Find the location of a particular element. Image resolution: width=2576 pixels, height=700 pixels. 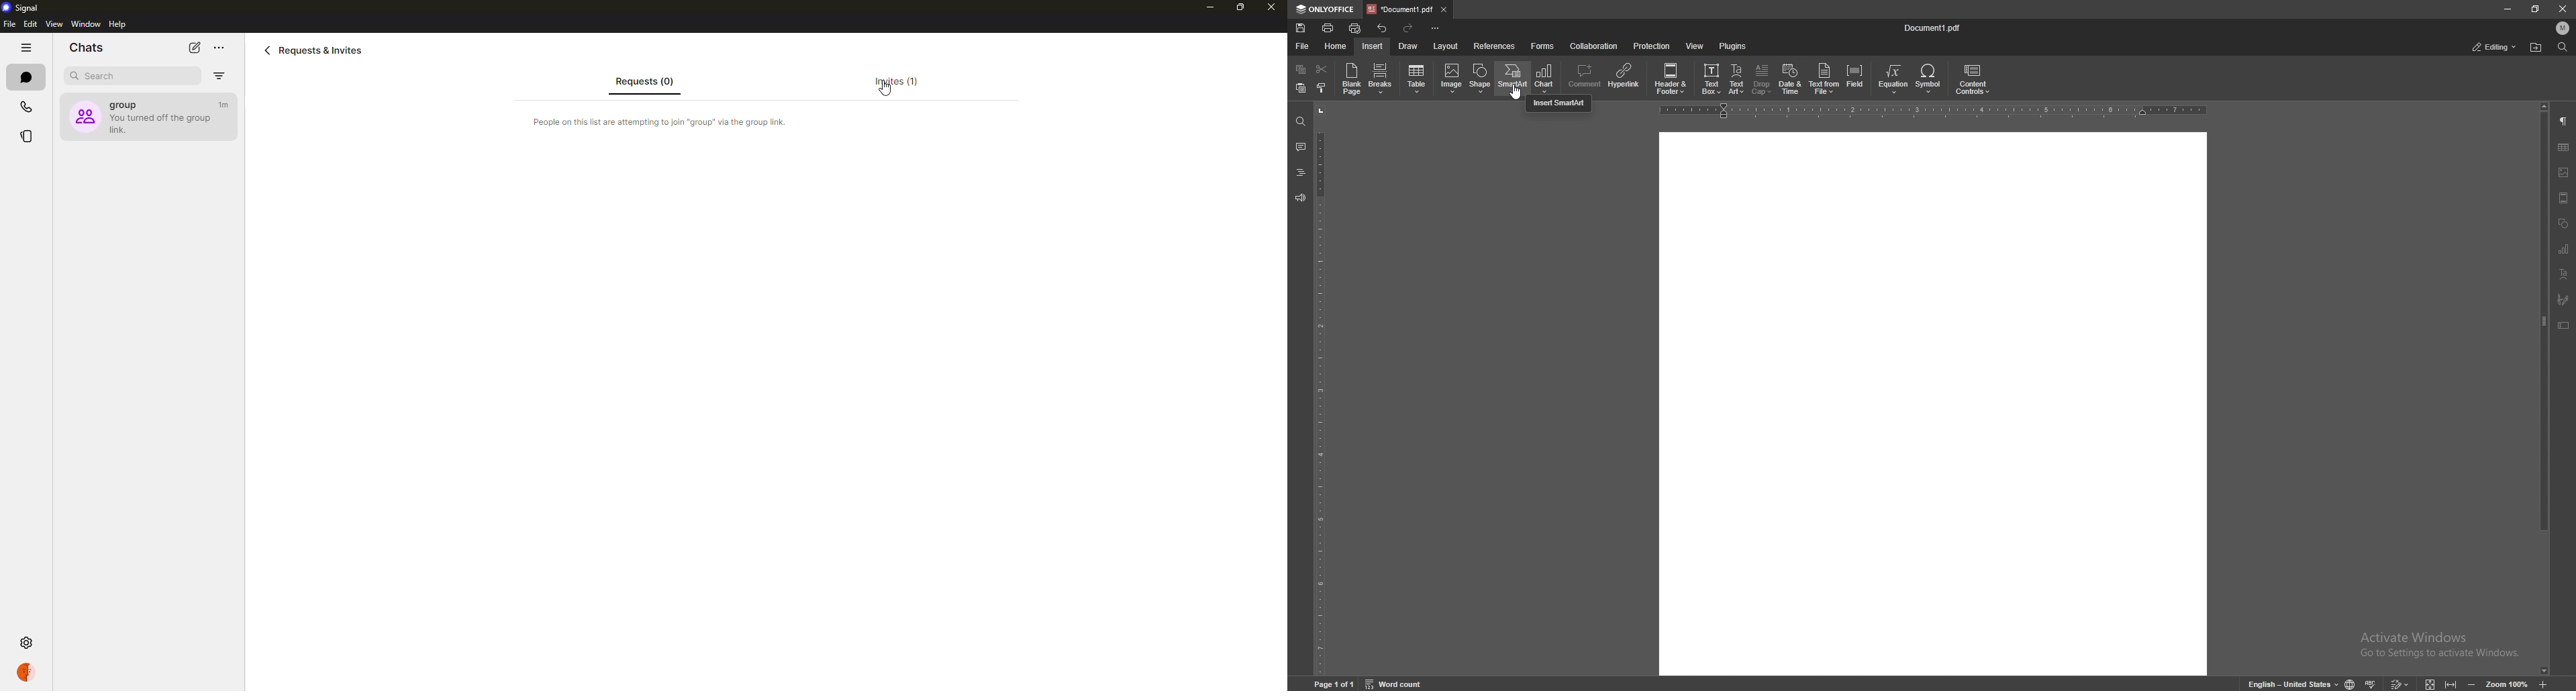

hide tabs is located at coordinates (24, 50).